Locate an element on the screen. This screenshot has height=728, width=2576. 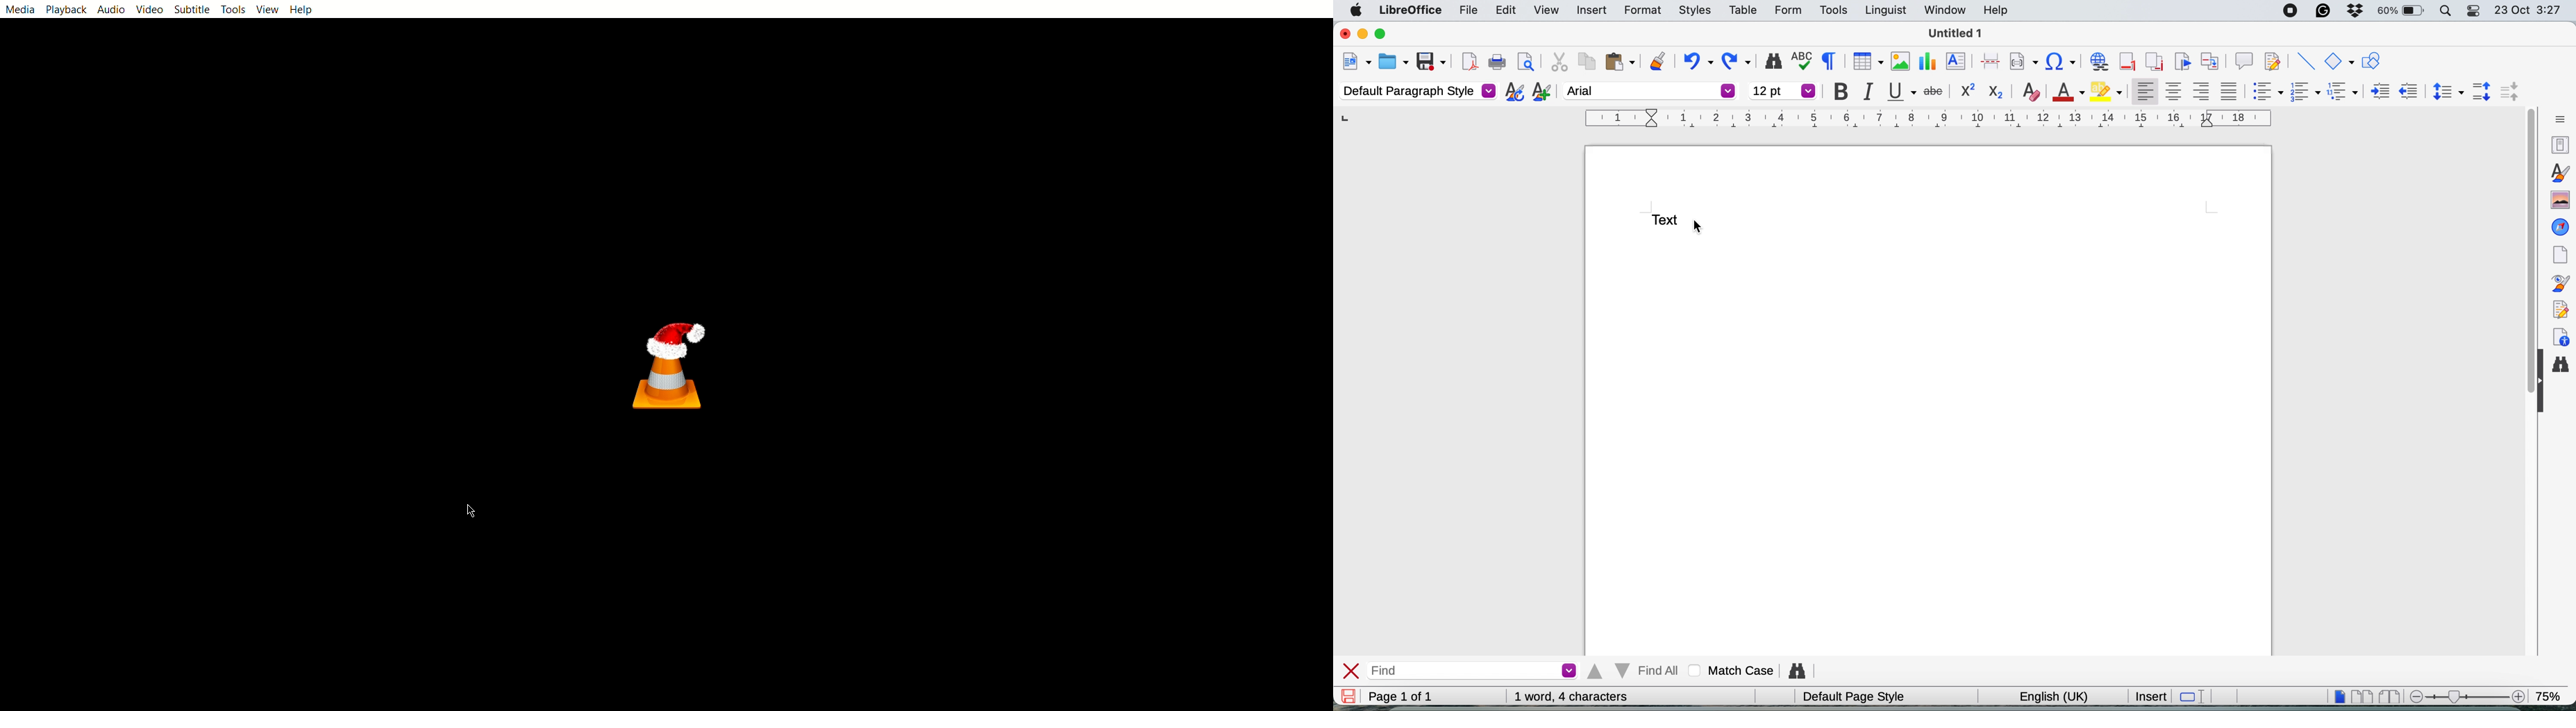
cut is located at coordinates (1556, 62).